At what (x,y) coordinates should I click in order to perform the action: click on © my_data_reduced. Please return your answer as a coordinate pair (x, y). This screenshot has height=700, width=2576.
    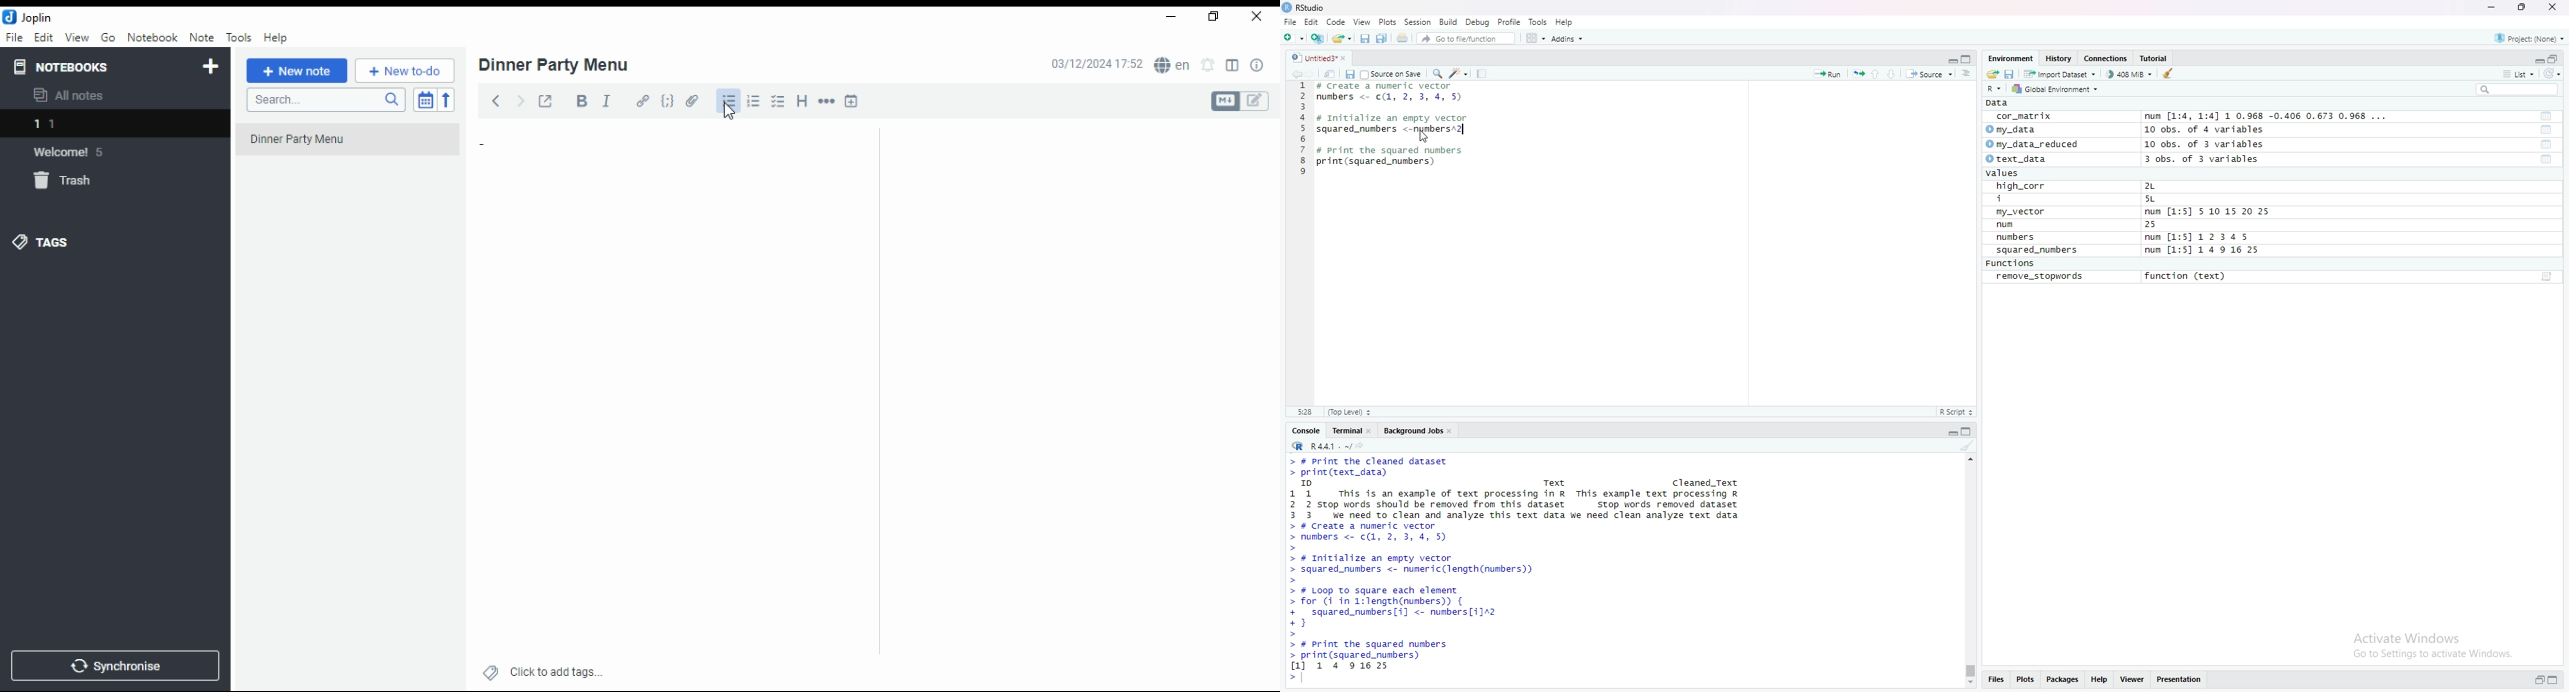
    Looking at the image, I should click on (2031, 144).